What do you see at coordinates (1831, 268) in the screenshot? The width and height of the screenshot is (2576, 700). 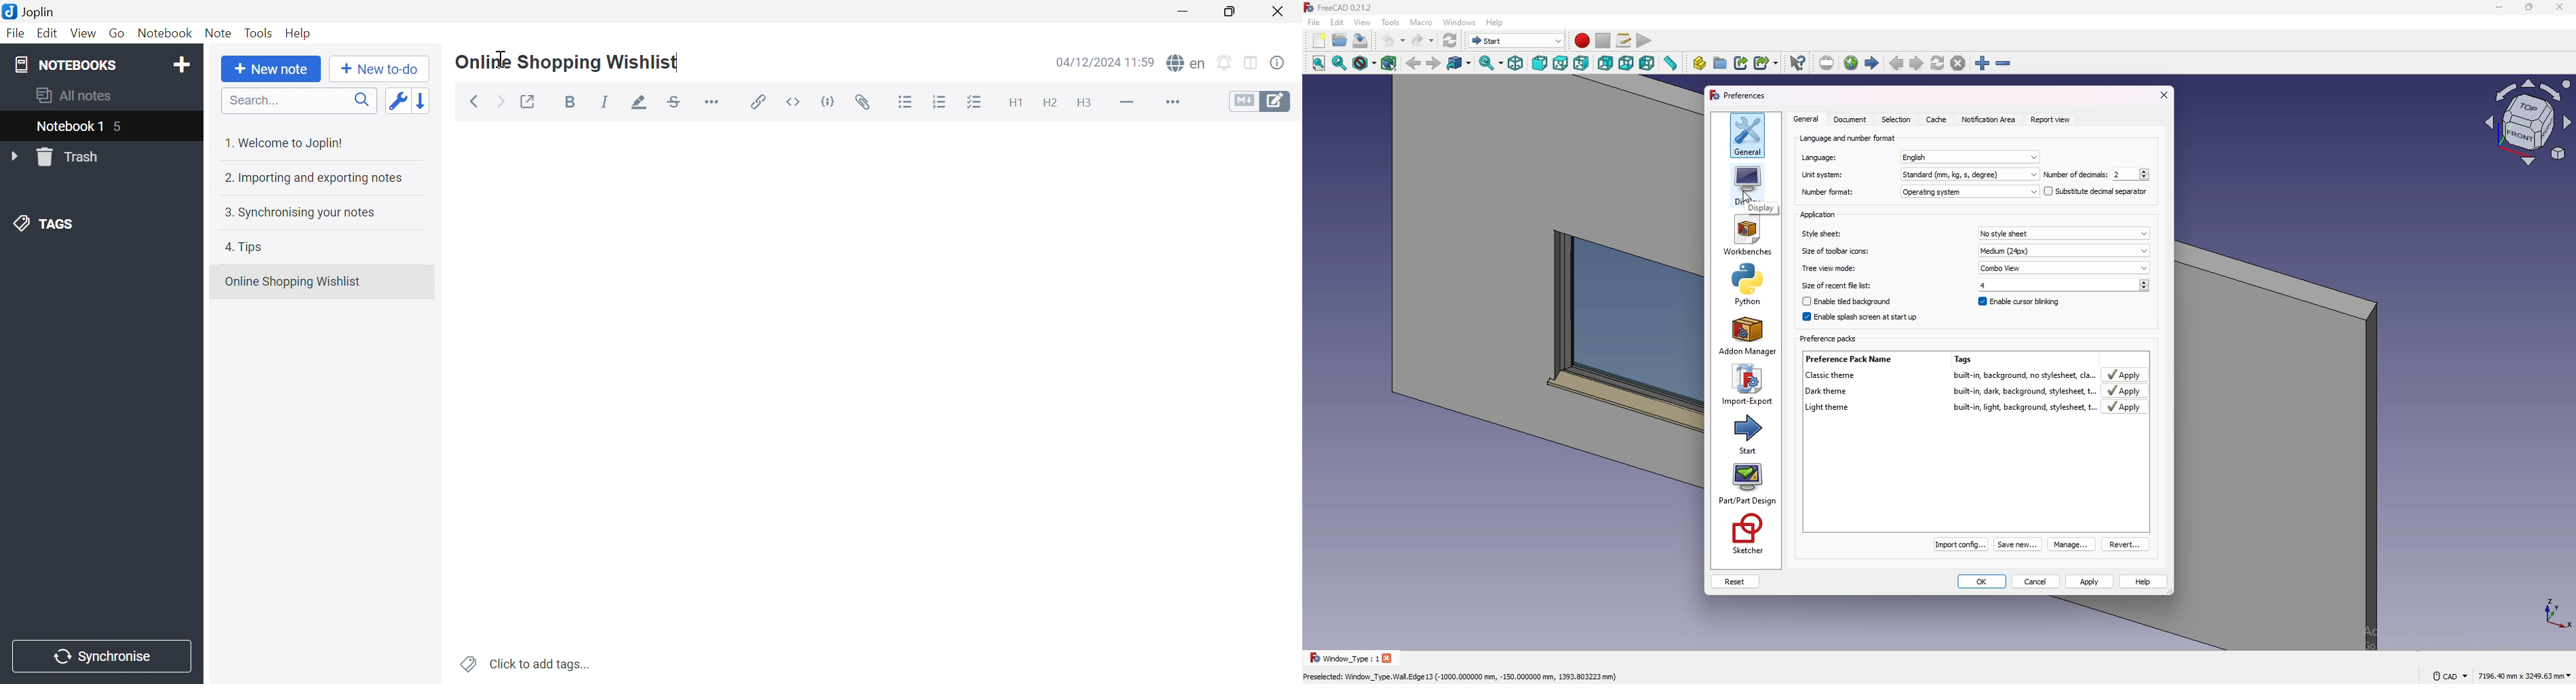 I see `Tree view mode:` at bounding box center [1831, 268].